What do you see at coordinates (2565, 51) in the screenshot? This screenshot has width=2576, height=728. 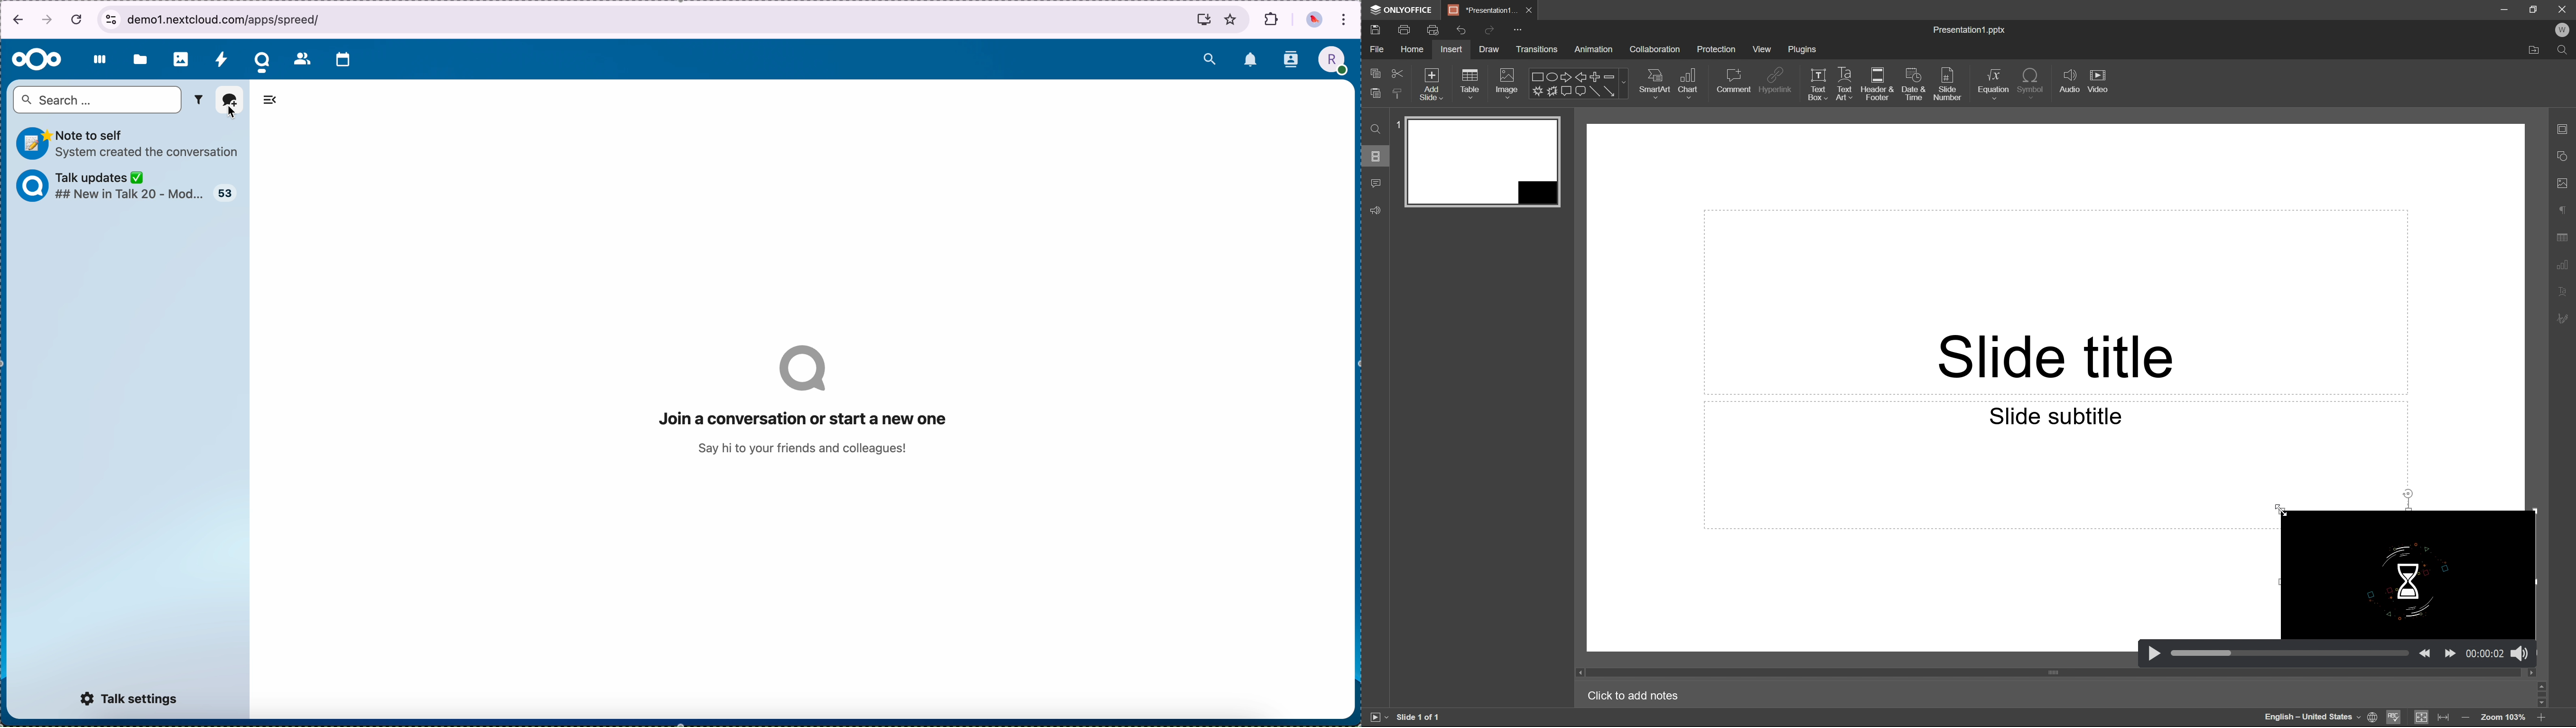 I see `Find` at bounding box center [2565, 51].